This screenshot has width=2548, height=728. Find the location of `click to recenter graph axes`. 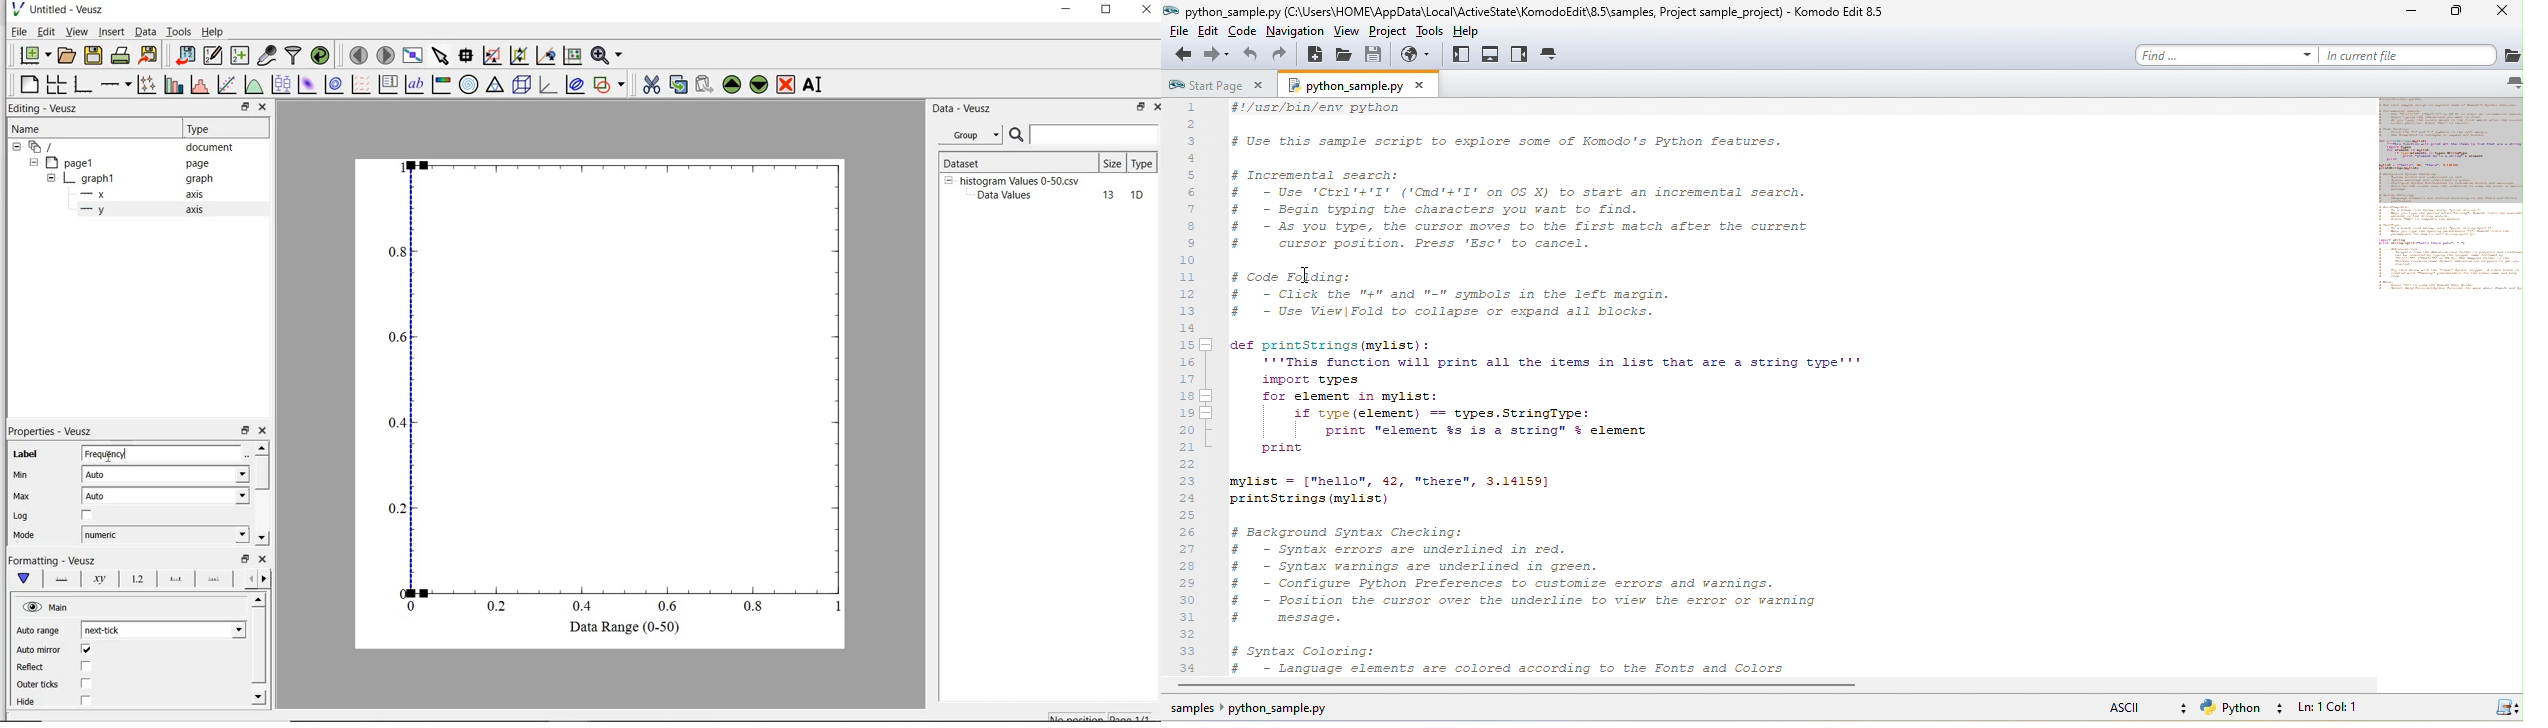

click to recenter graph axes is located at coordinates (572, 56).